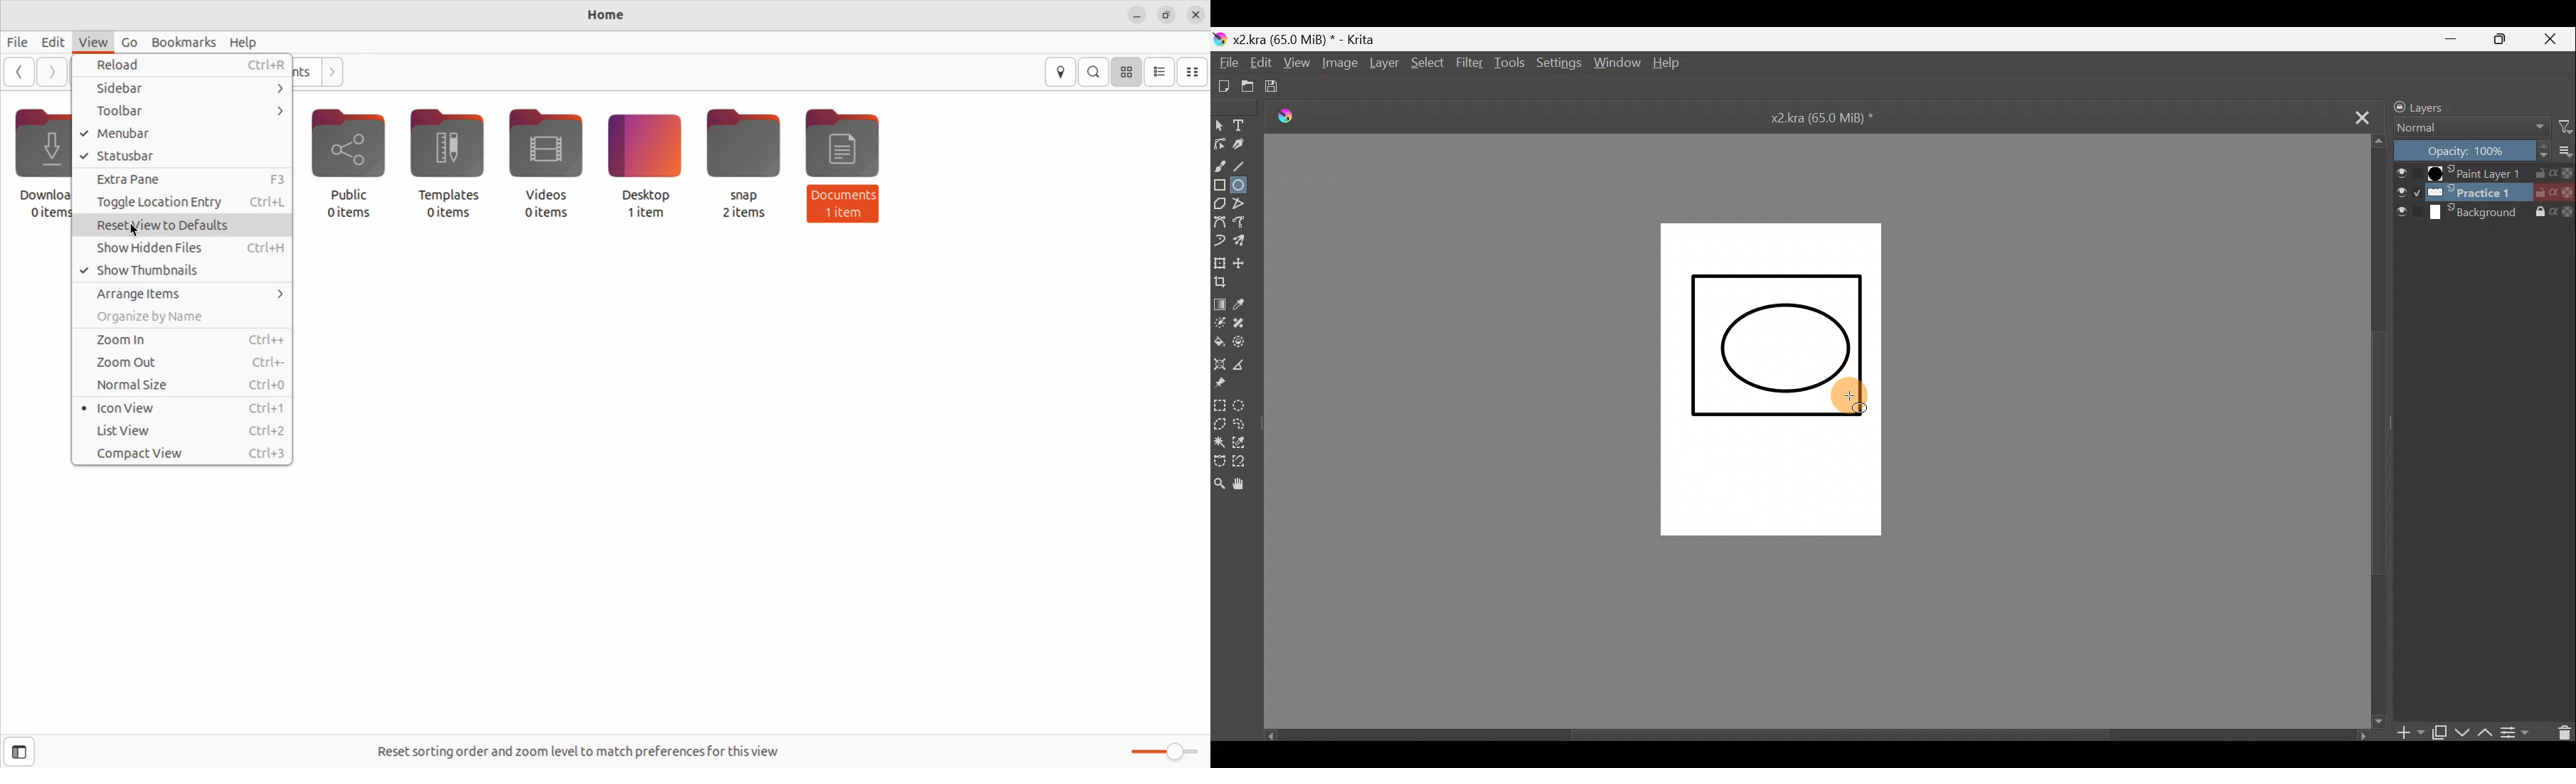 This screenshot has height=784, width=2576. Describe the element at coordinates (1242, 223) in the screenshot. I see `Freehand path tool` at that location.